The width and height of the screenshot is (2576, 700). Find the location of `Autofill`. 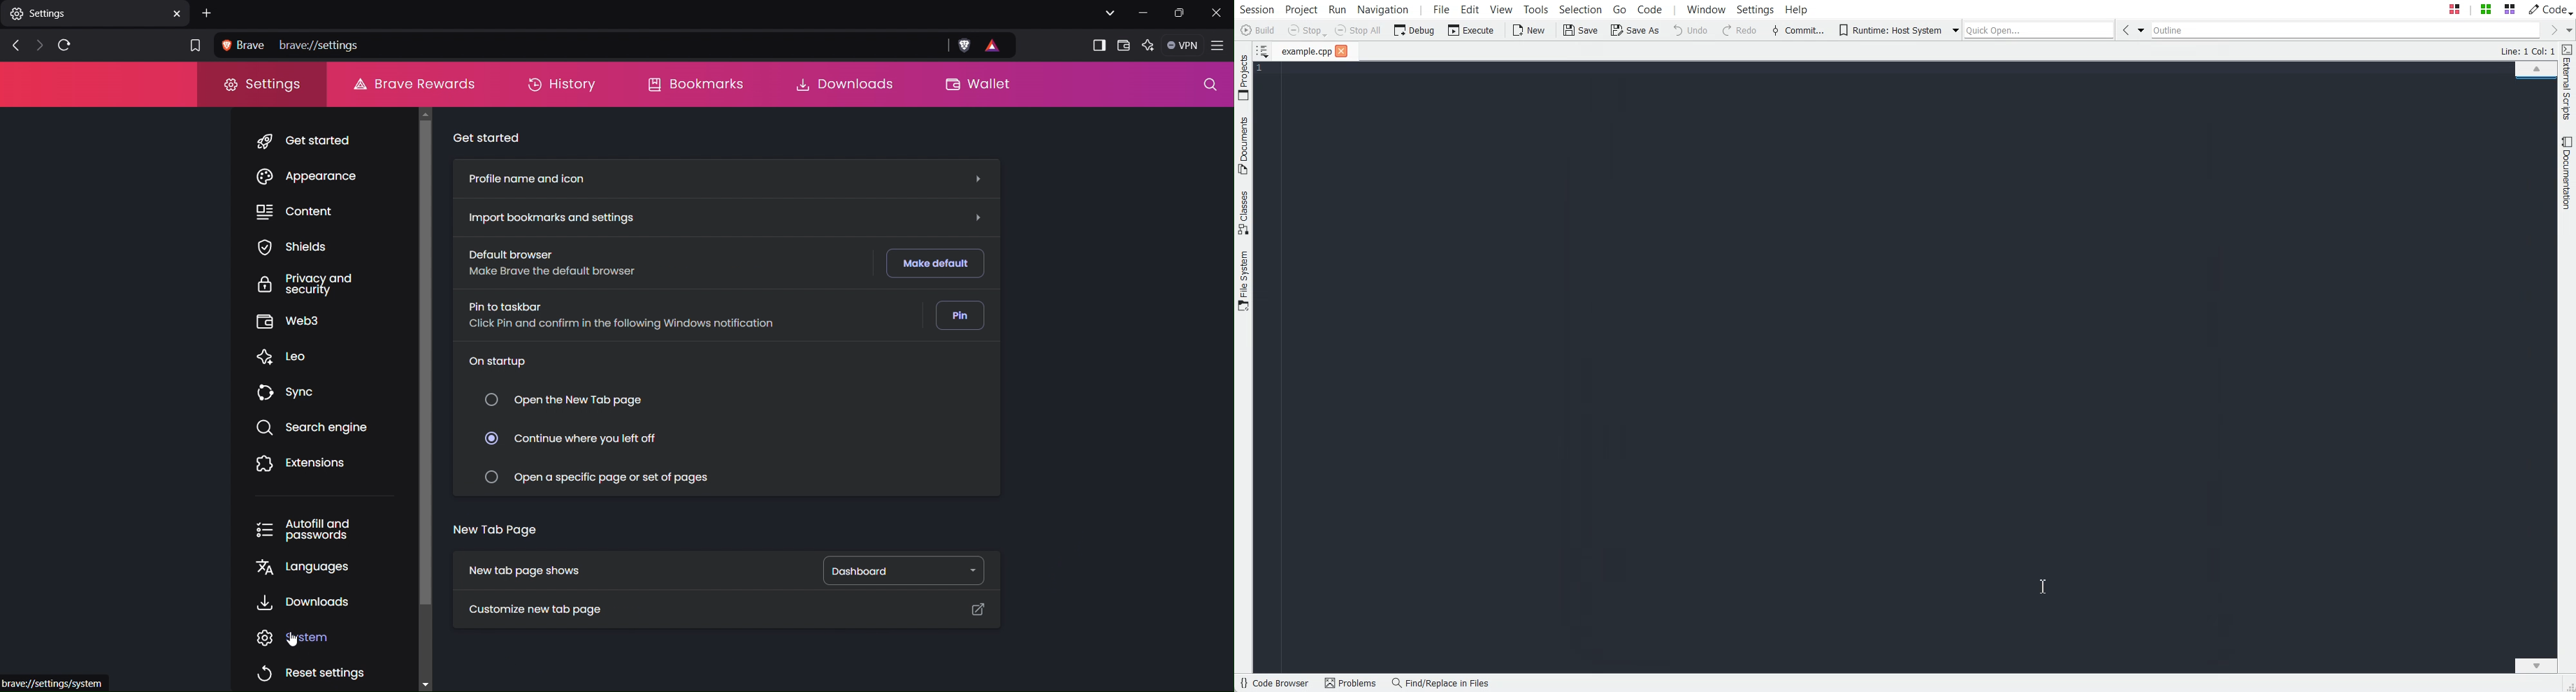

Autofill is located at coordinates (309, 530).